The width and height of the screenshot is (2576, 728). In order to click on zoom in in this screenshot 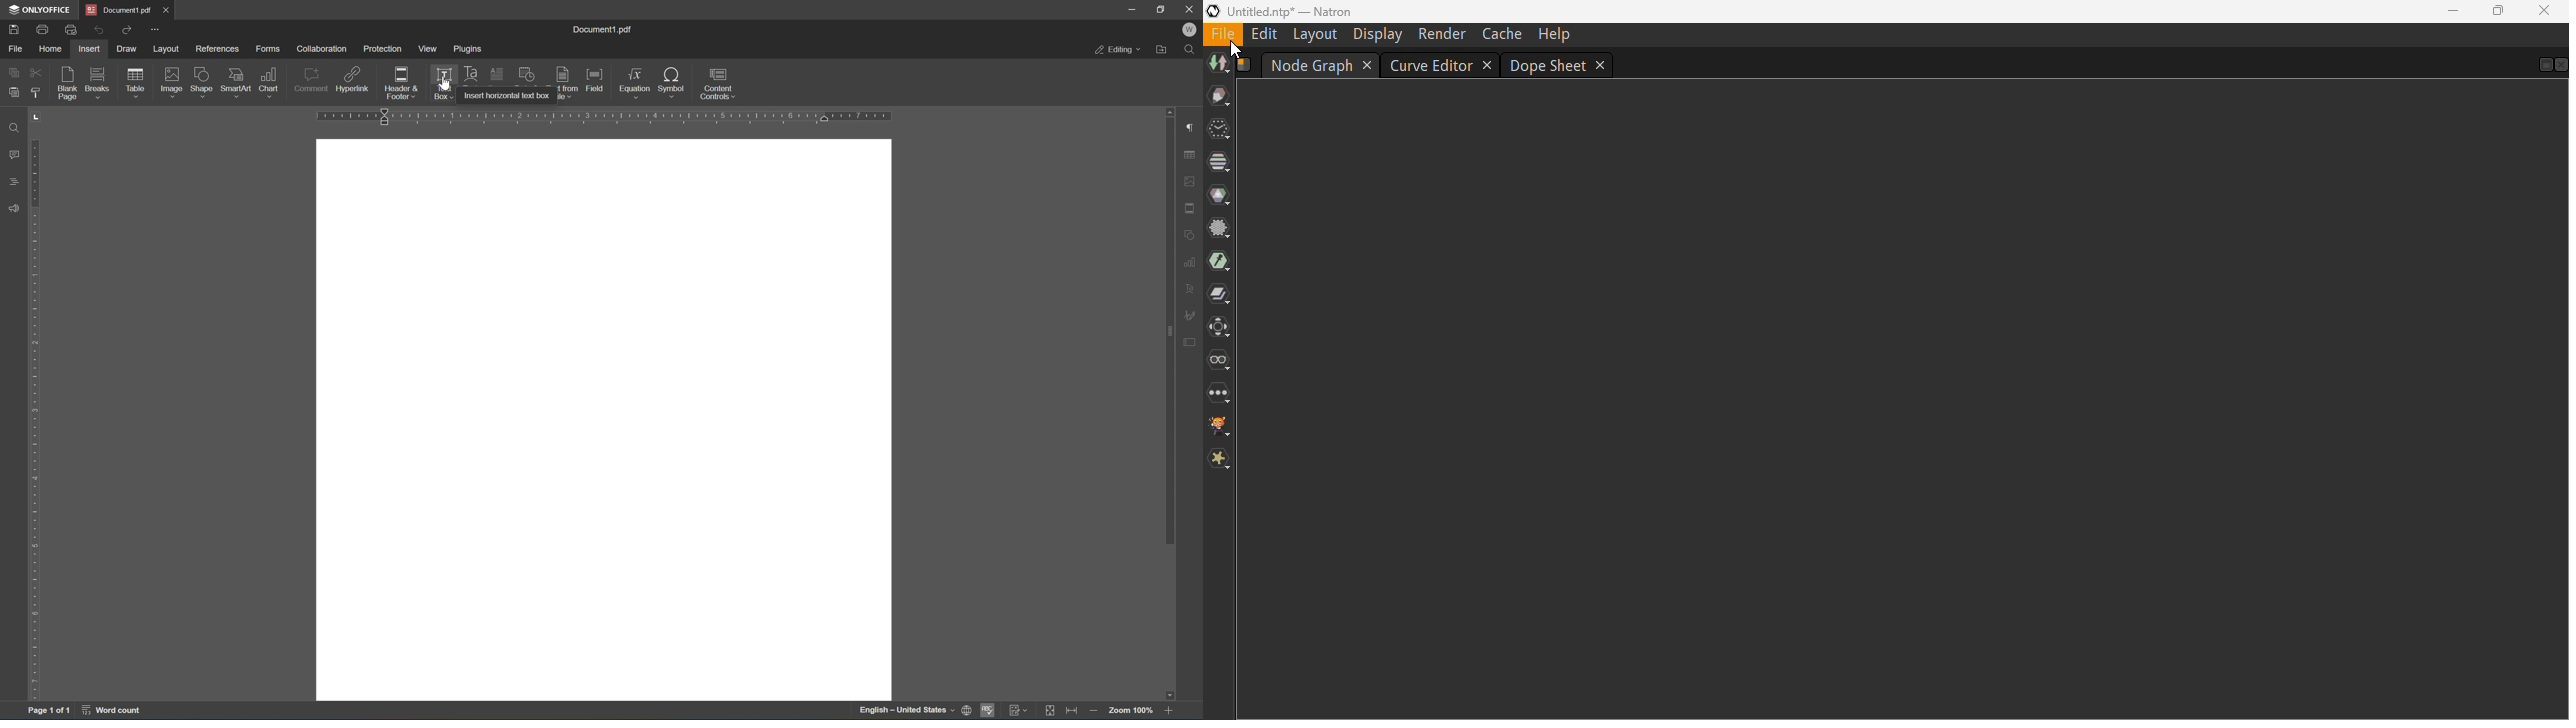, I will do `click(1169, 711)`.